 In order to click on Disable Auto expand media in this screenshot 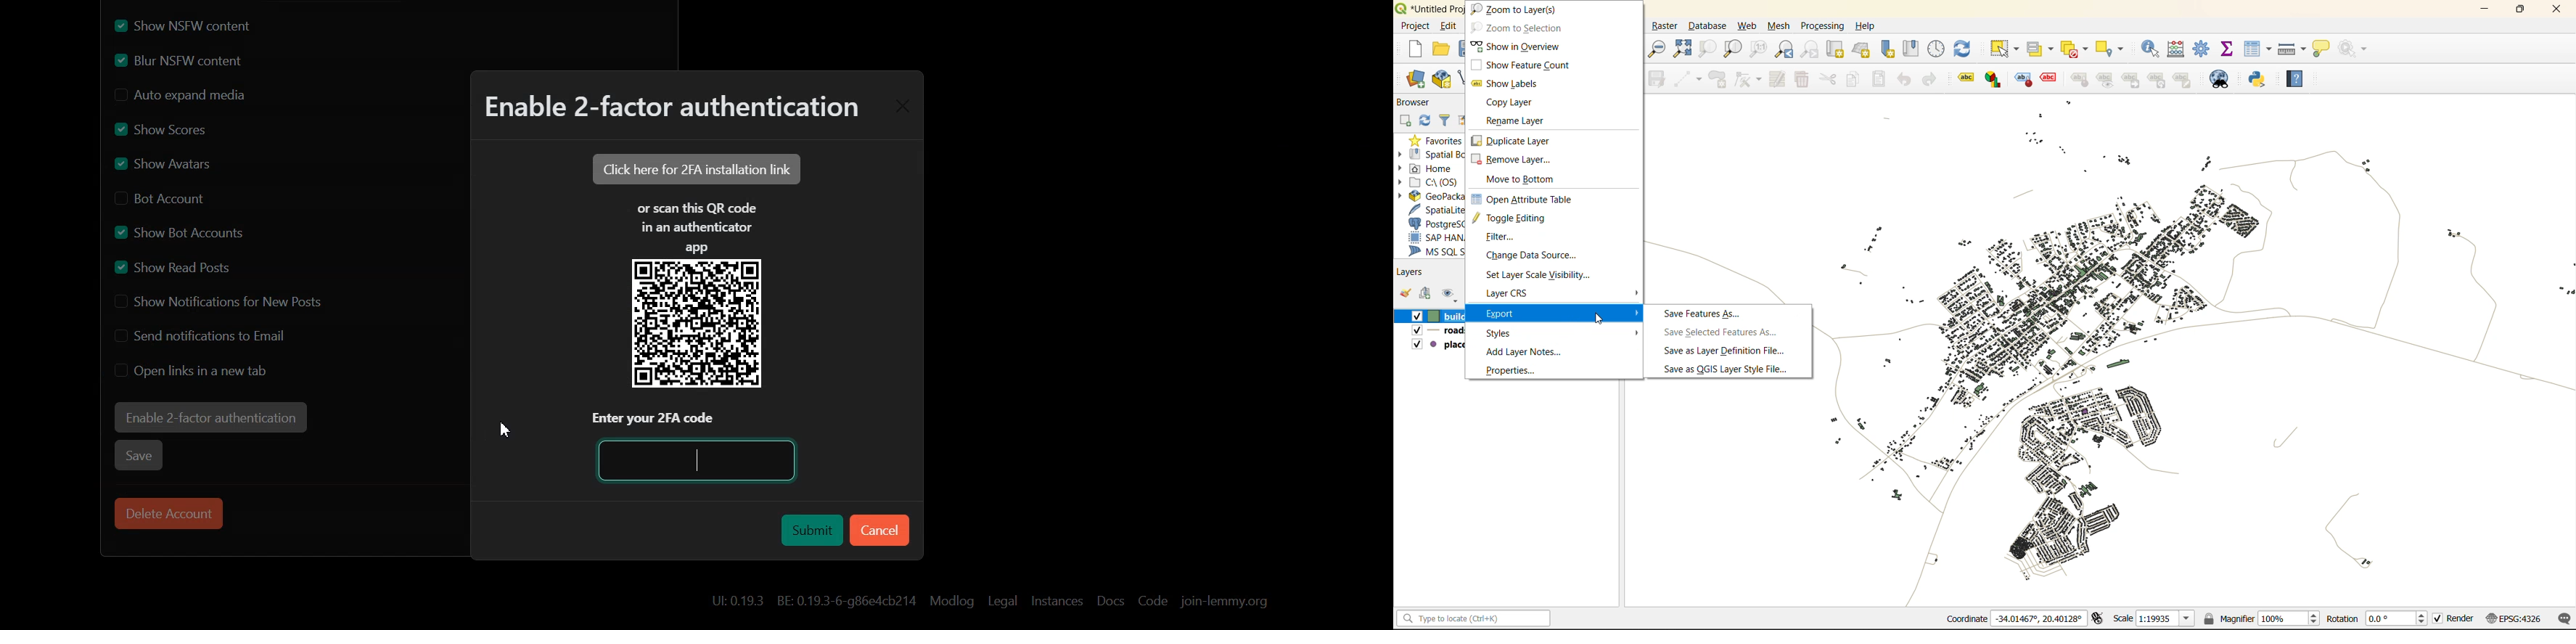, I will do `click(205, 96)`.